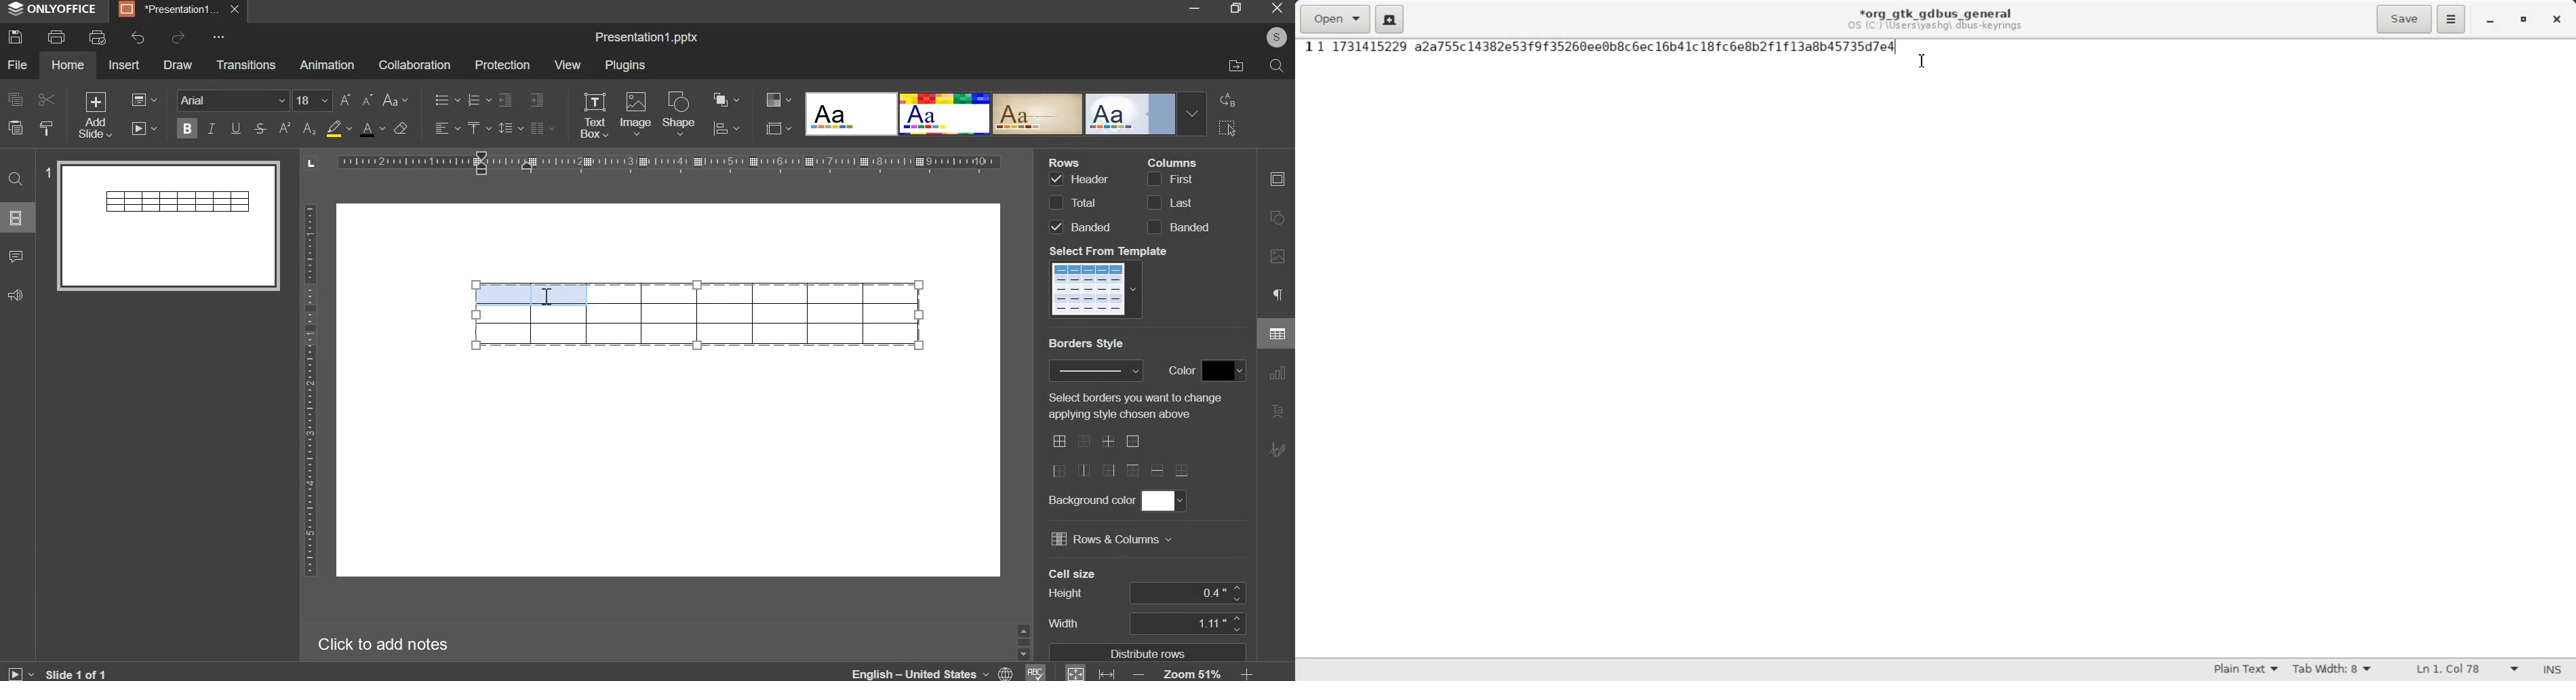 This screenshot has height=700, width=2576. What do you see at coordinates (1194, 9) in the screenshot?
I see `minimize` at bounding box center [1194, 9].